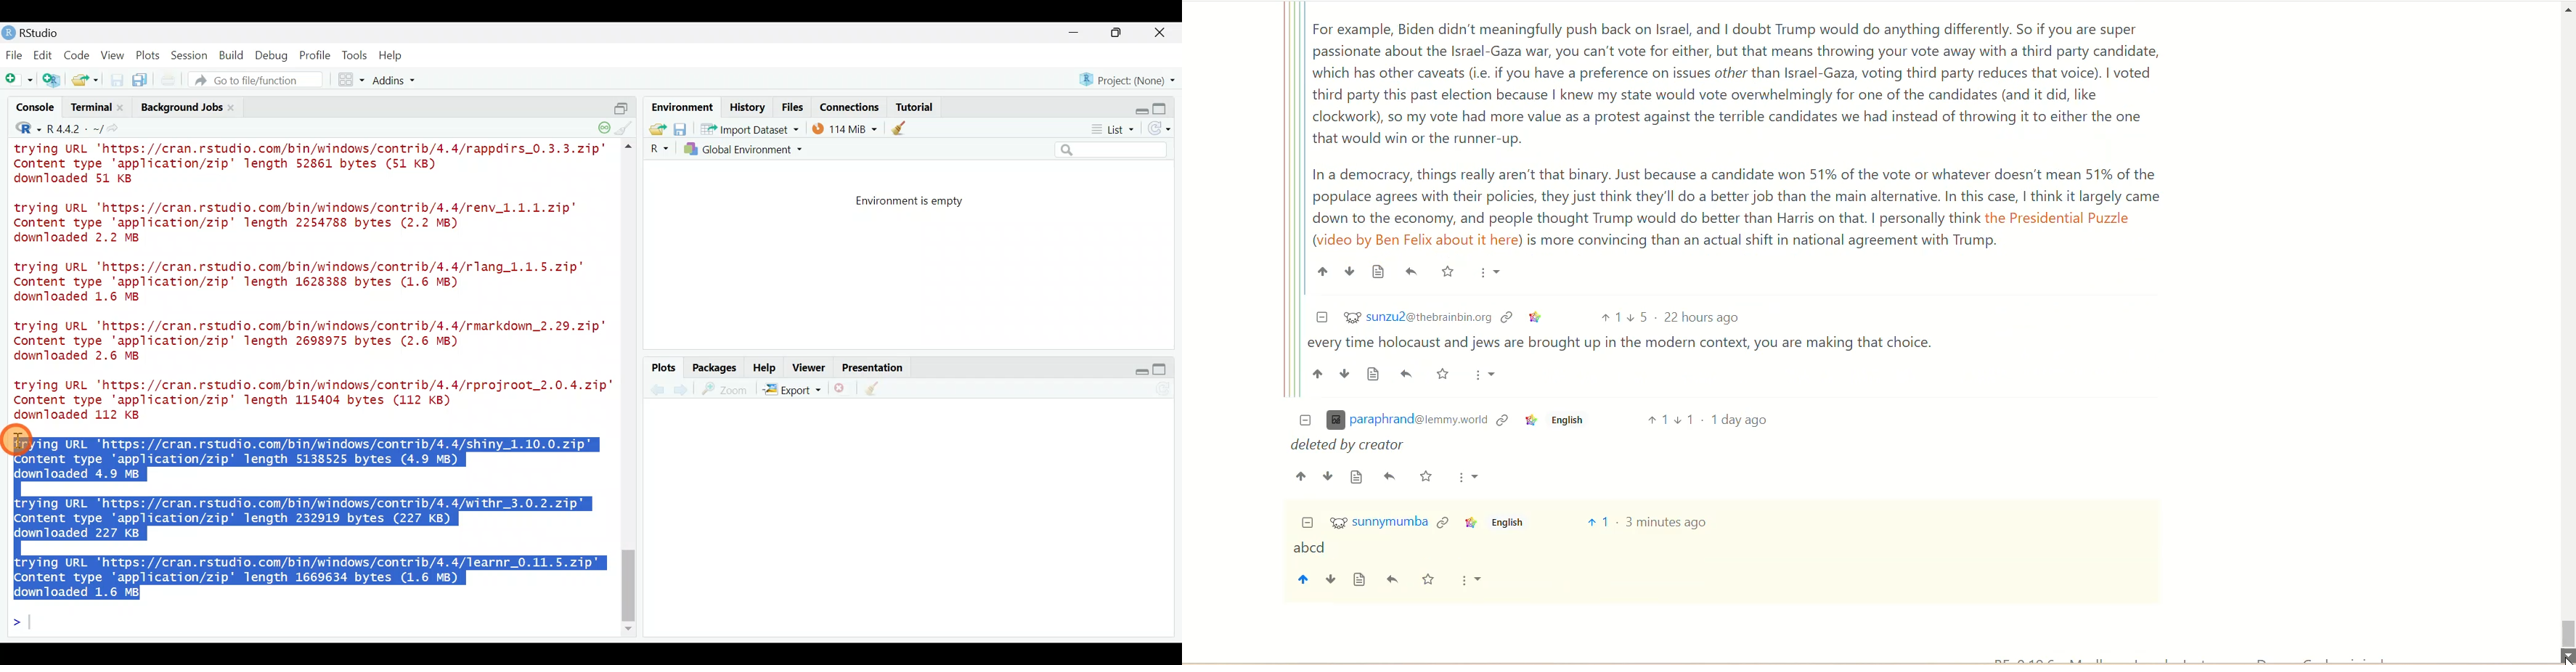 The width and height of the screenshot is (2576, 672). What do you see at coordinates (18, 80) in the screenshot?
I see `New file` at bounding box center [18, 80].